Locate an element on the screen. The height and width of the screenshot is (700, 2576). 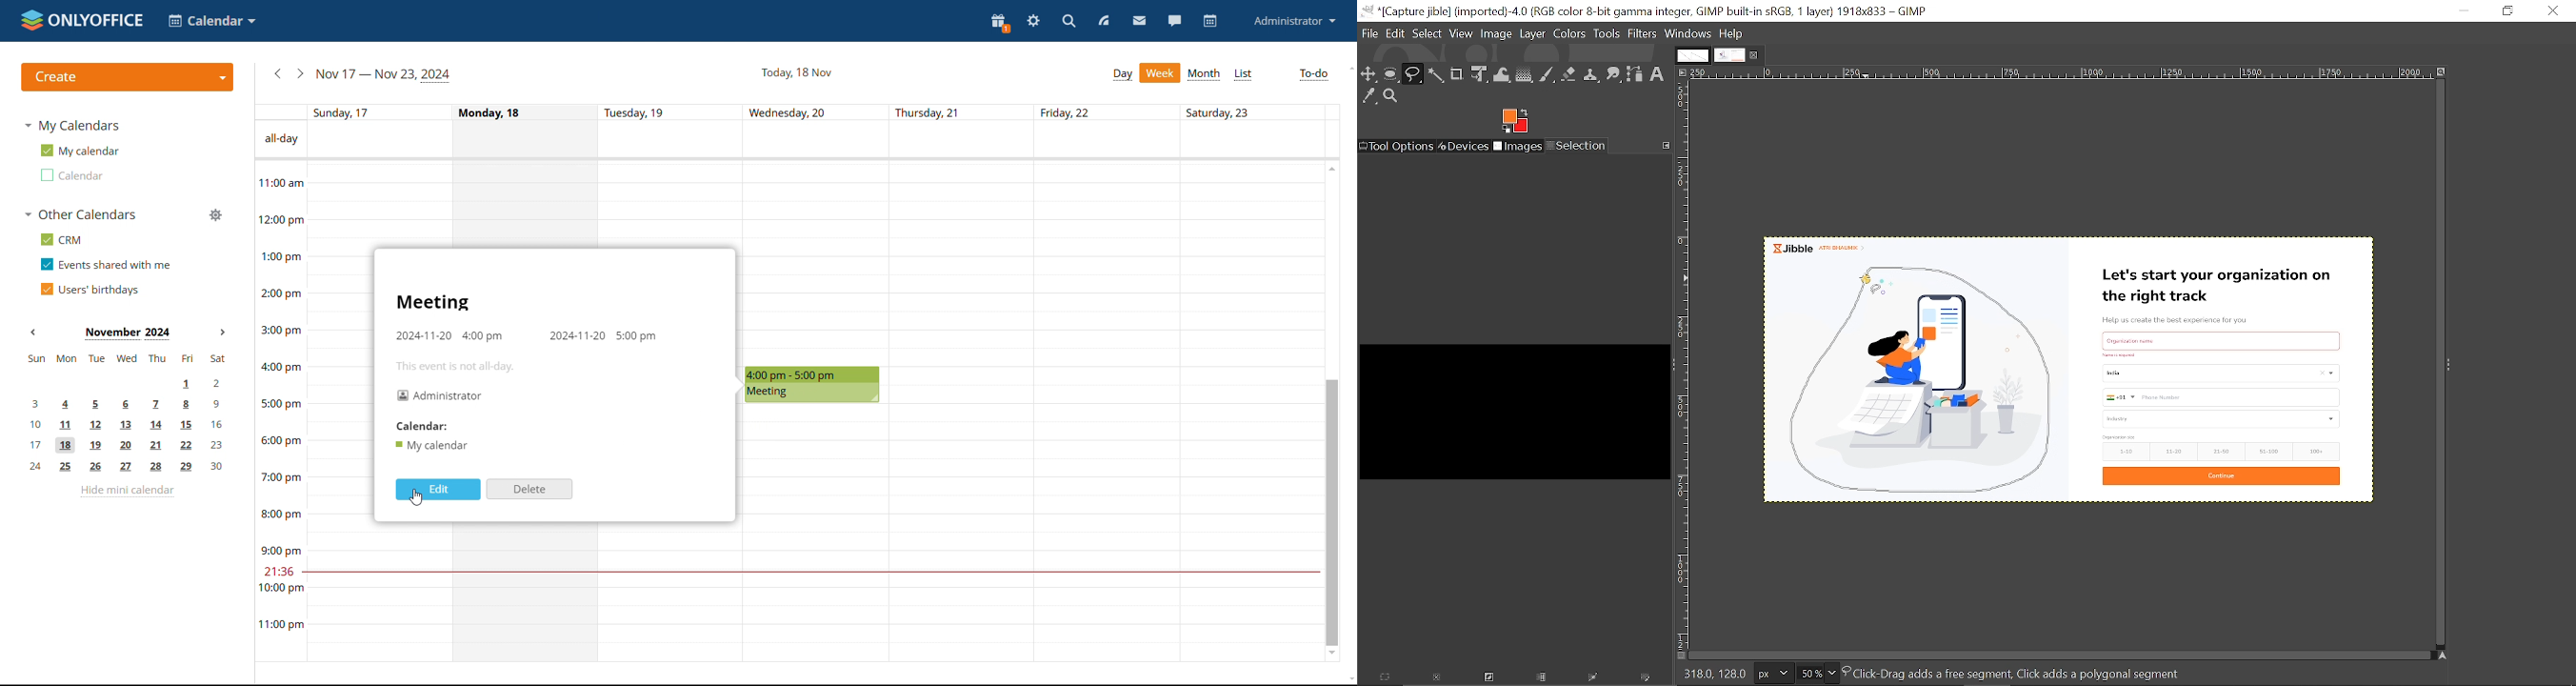
Save the selection to a channel is located at coordinates (1543, 678).